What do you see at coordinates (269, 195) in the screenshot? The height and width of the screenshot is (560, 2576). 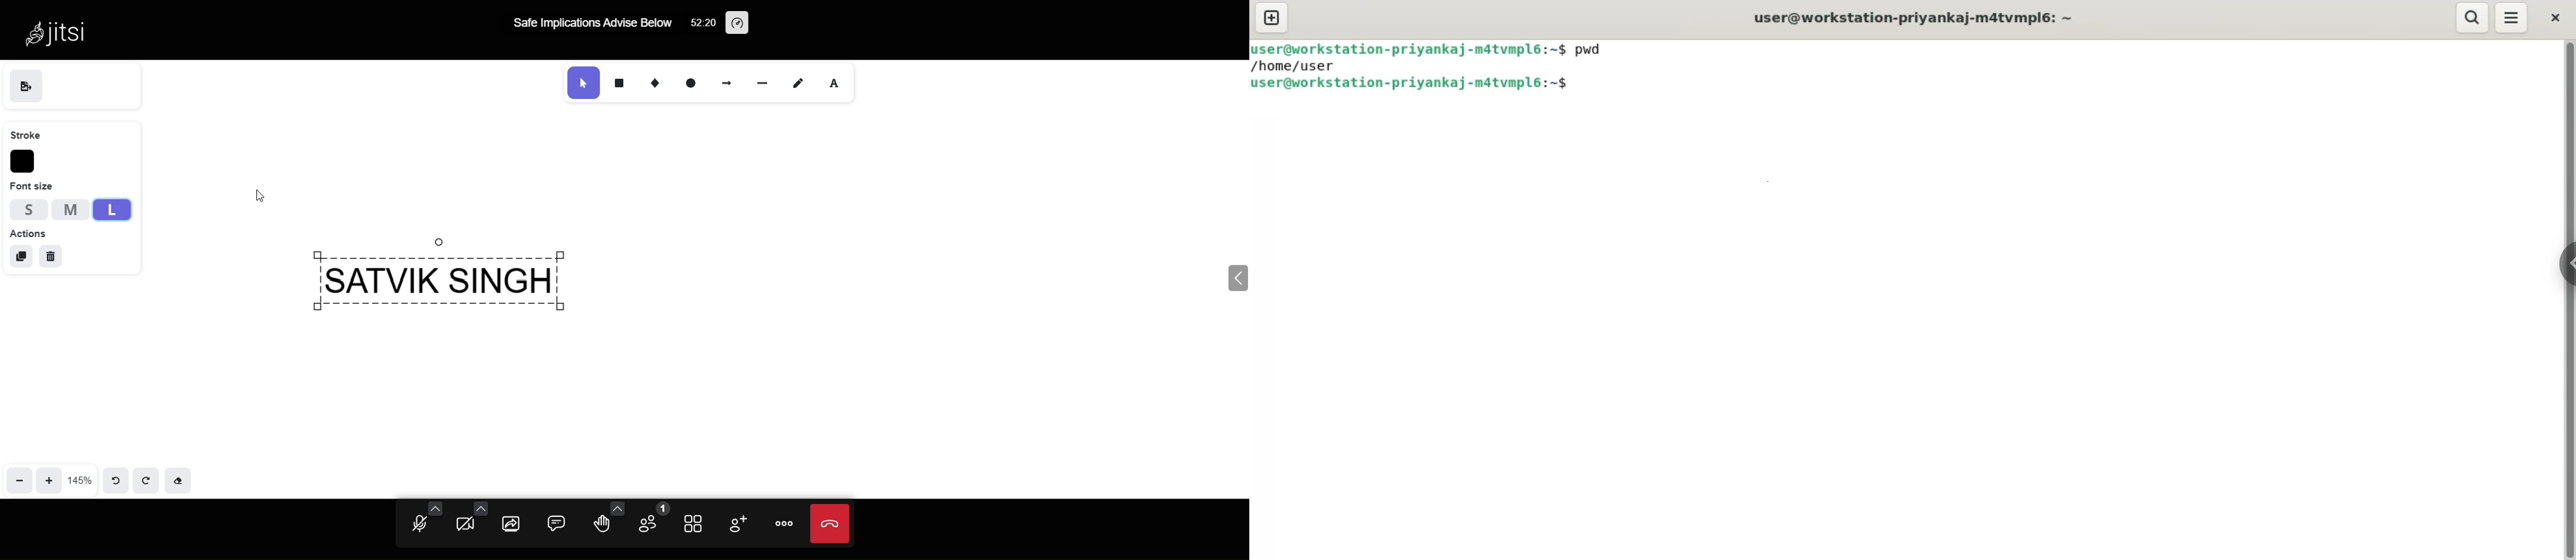 I see `Cursor` at bounding box center [269, 195].